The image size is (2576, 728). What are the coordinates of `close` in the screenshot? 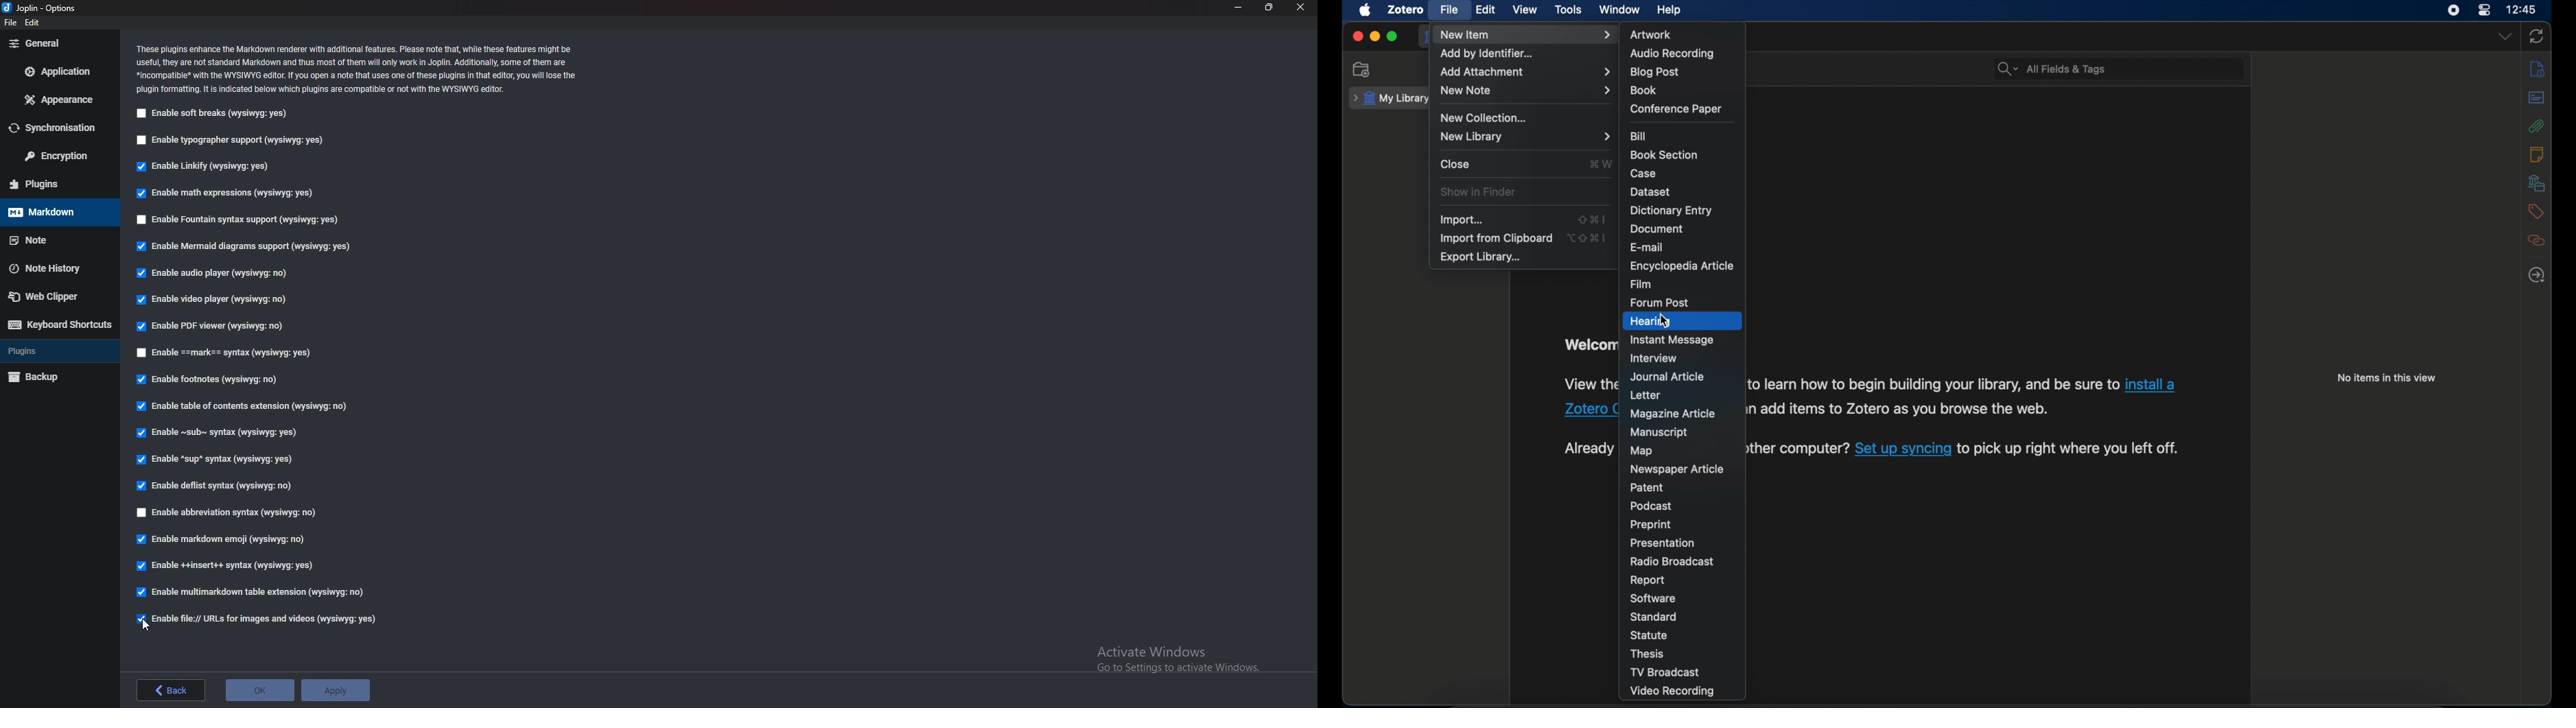 It's located at (1302, 8).